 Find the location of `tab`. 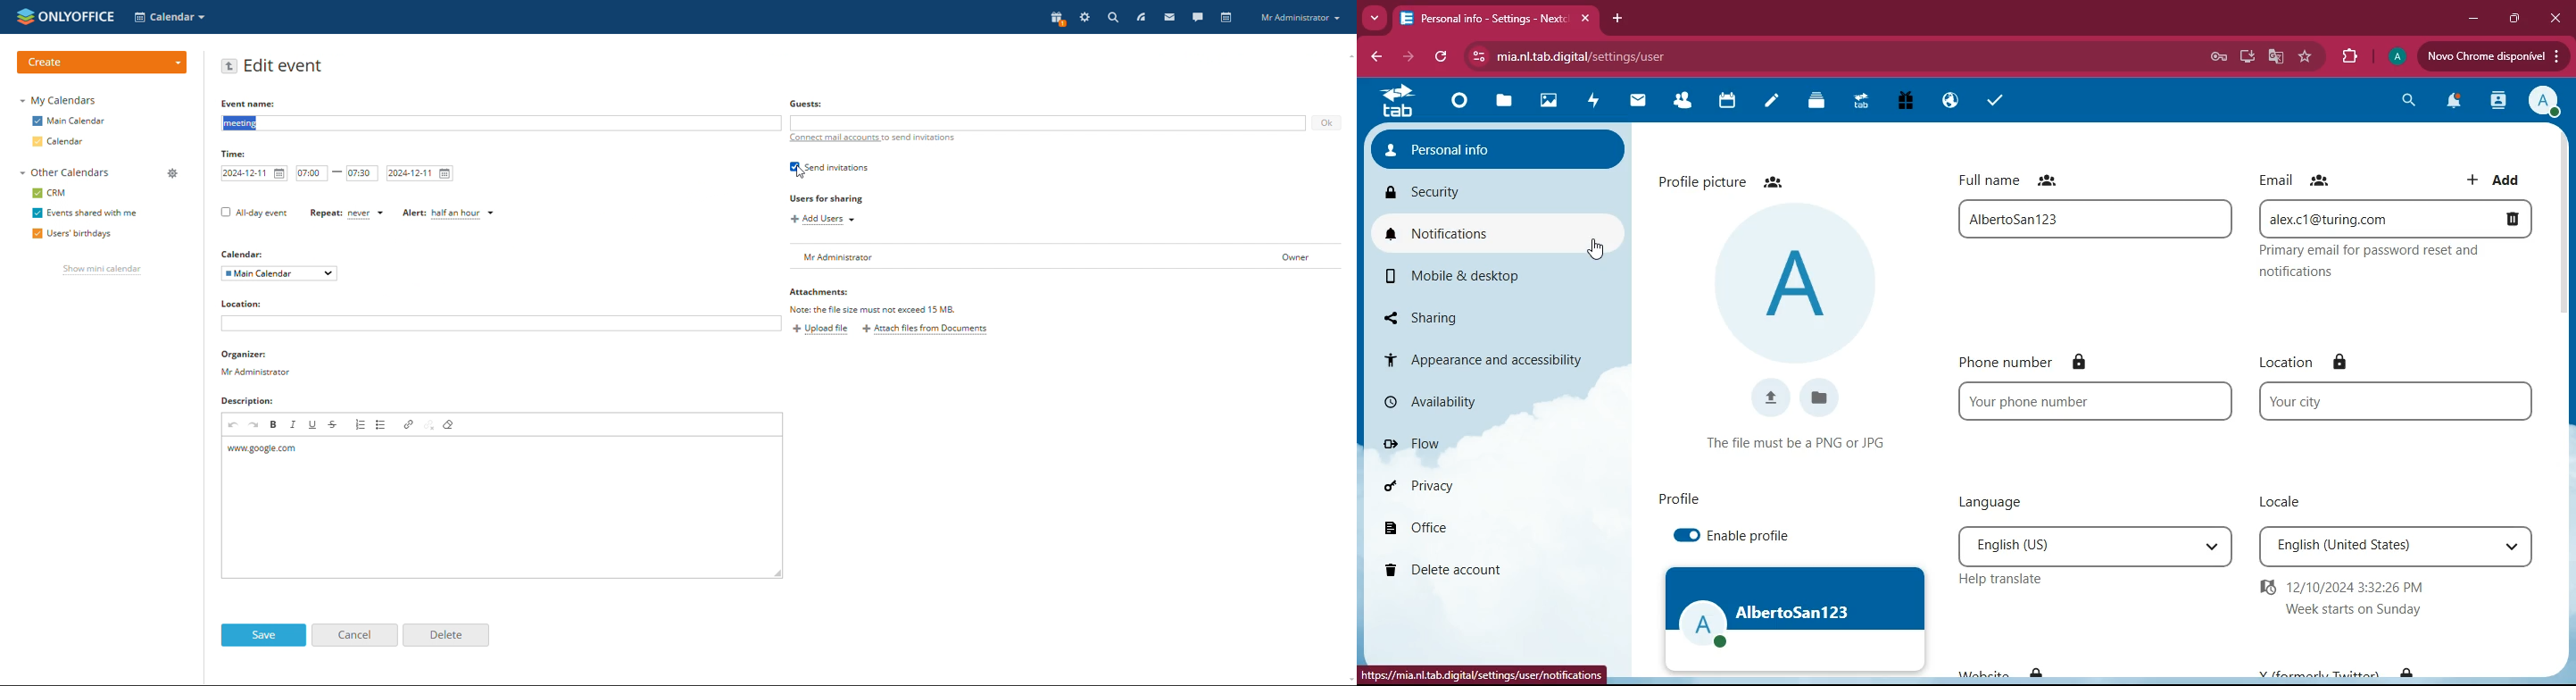

tab is located at coordinates (1496, 20).